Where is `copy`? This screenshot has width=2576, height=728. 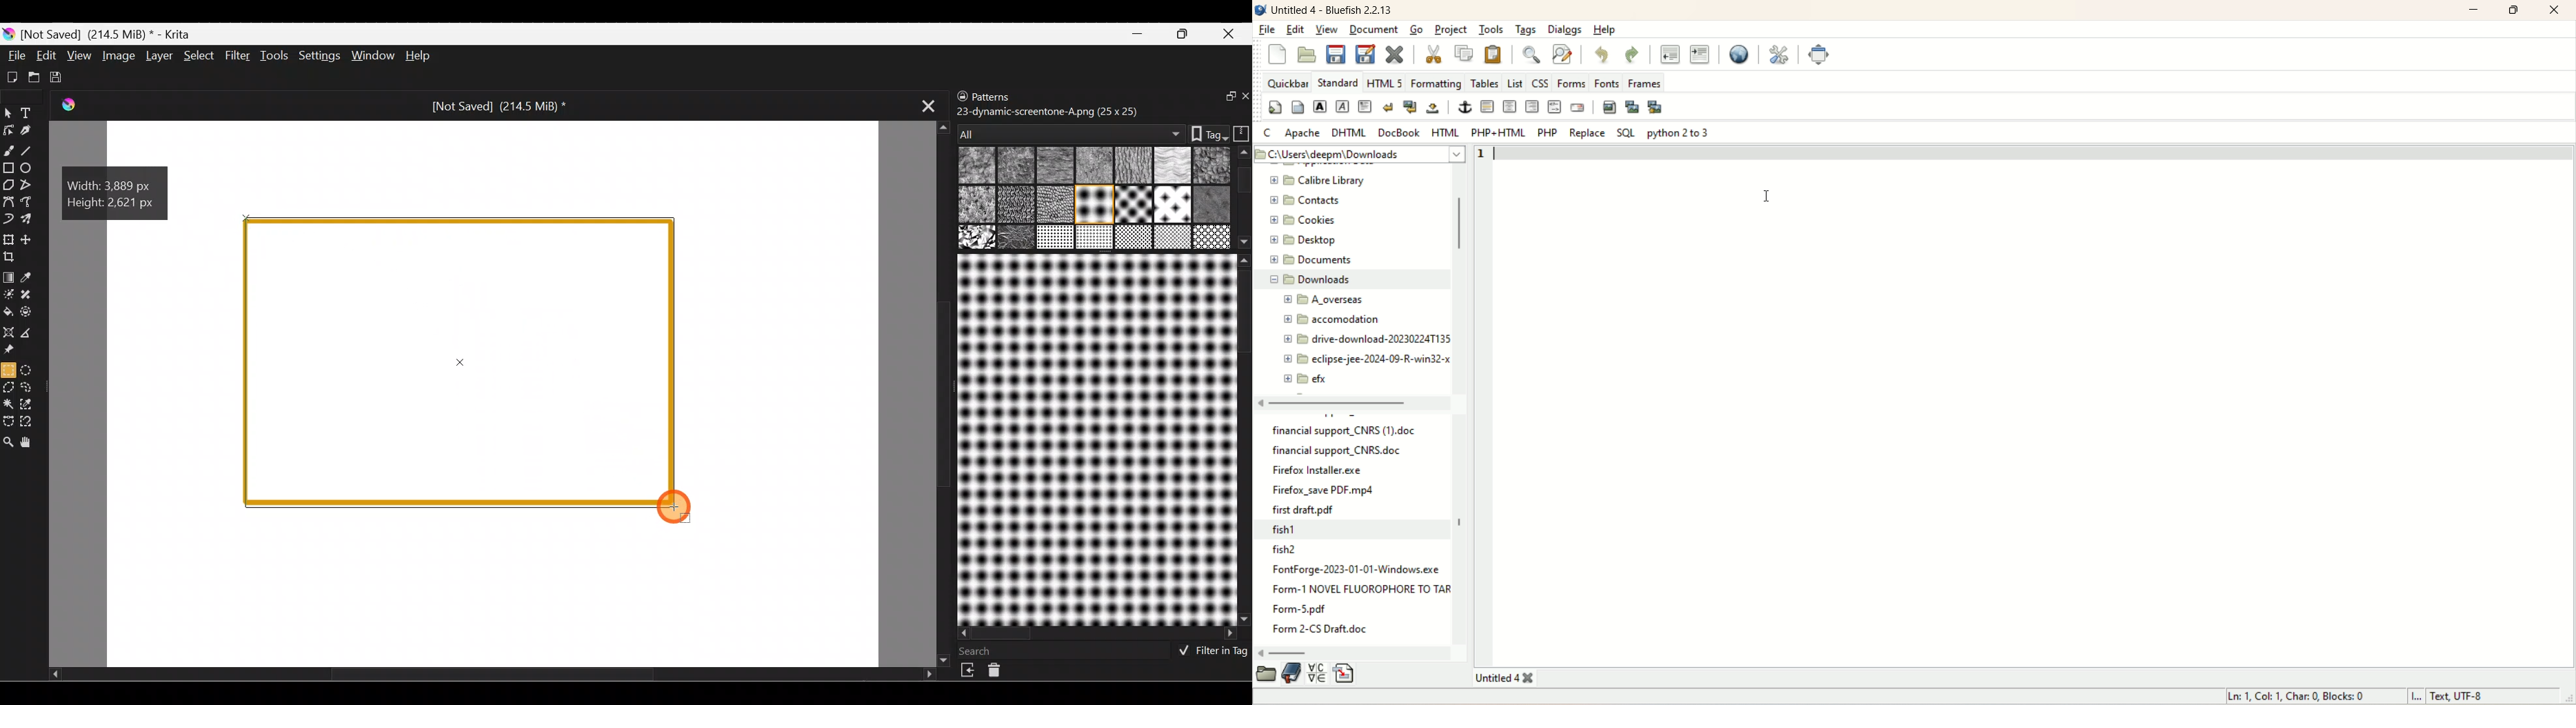
copy is located at coordinates (1465, 52).